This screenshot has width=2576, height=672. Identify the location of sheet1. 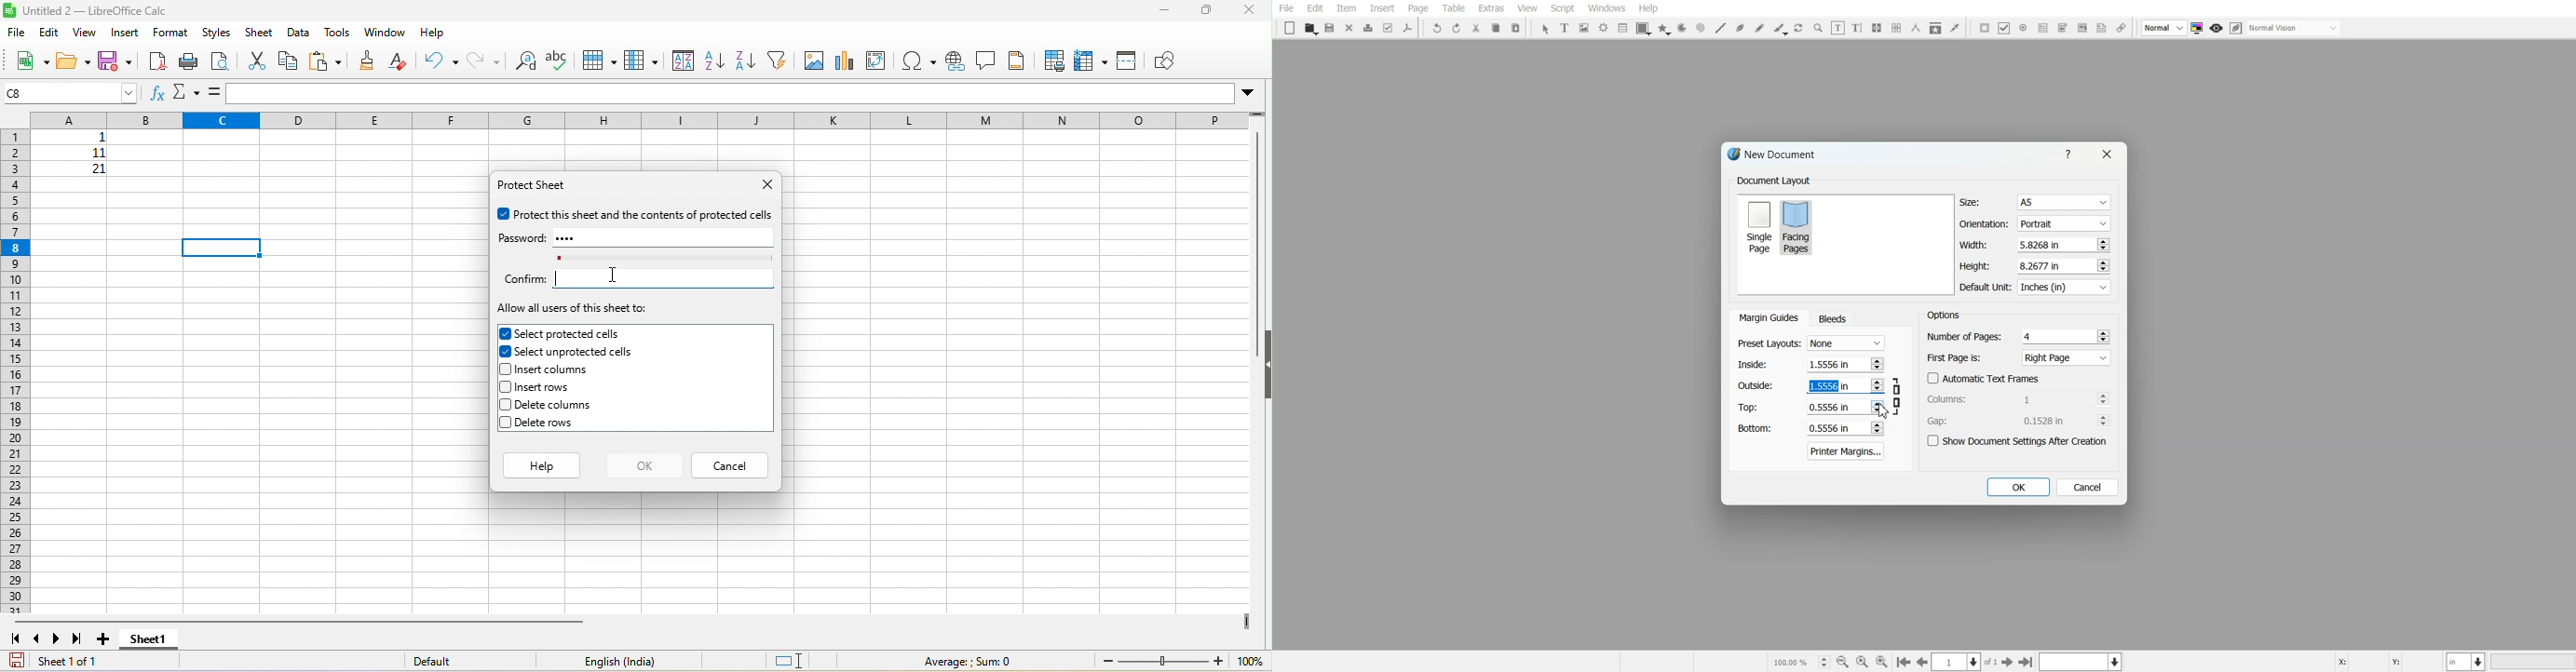
(168, 639).